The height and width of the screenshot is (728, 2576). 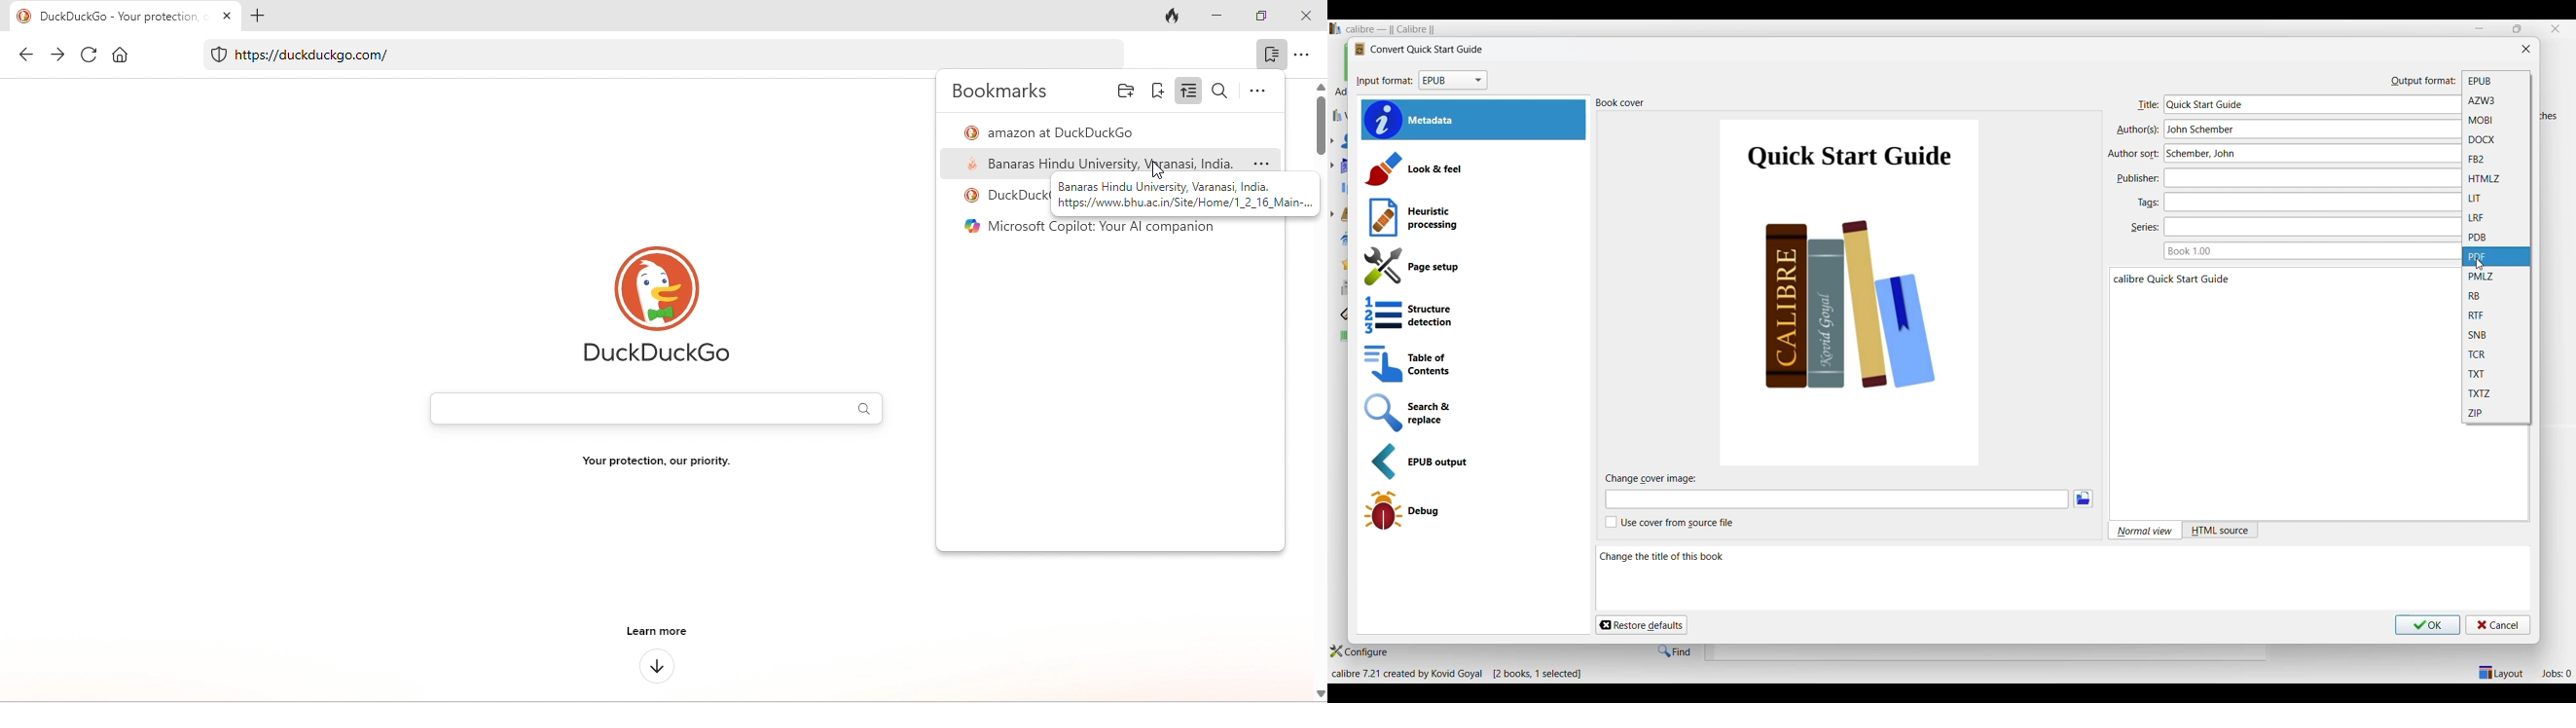 What do you see at coordinates (1173, 18) in the screenshot?
I see `track tab` at bounding box center [1173, 18].